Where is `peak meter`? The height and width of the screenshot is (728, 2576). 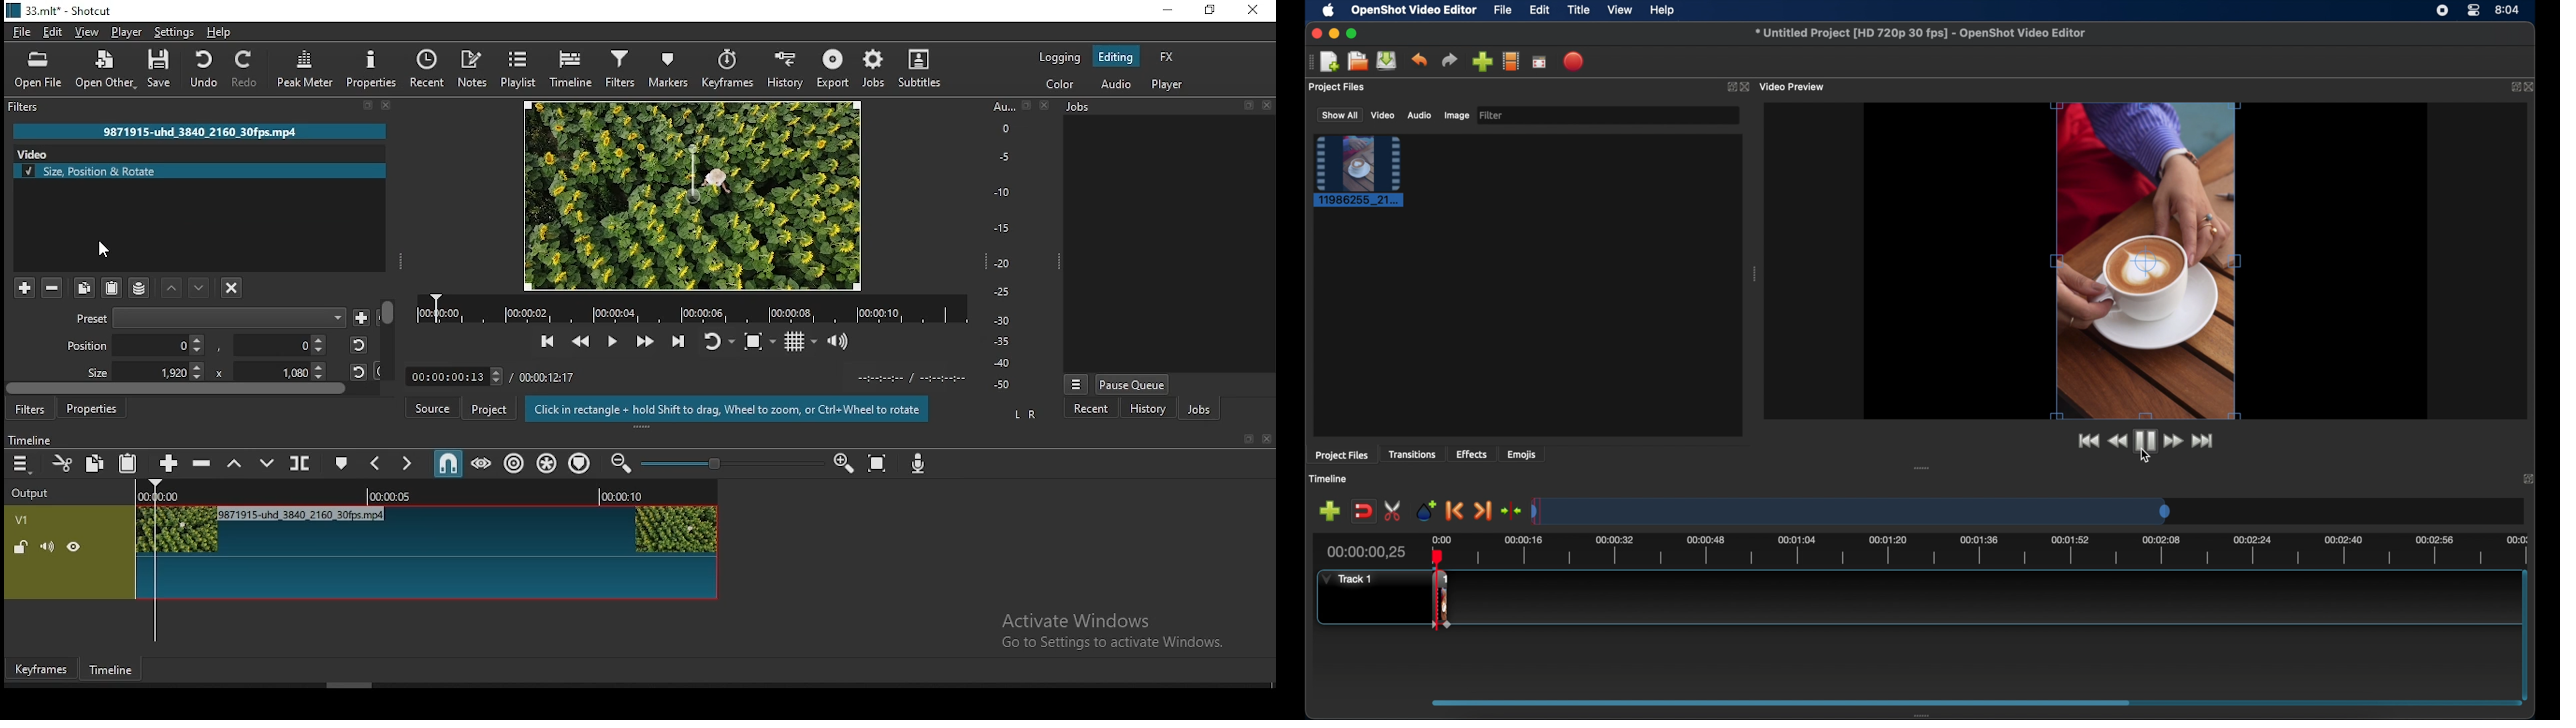 peak meter is located at coordinates (303, 69).